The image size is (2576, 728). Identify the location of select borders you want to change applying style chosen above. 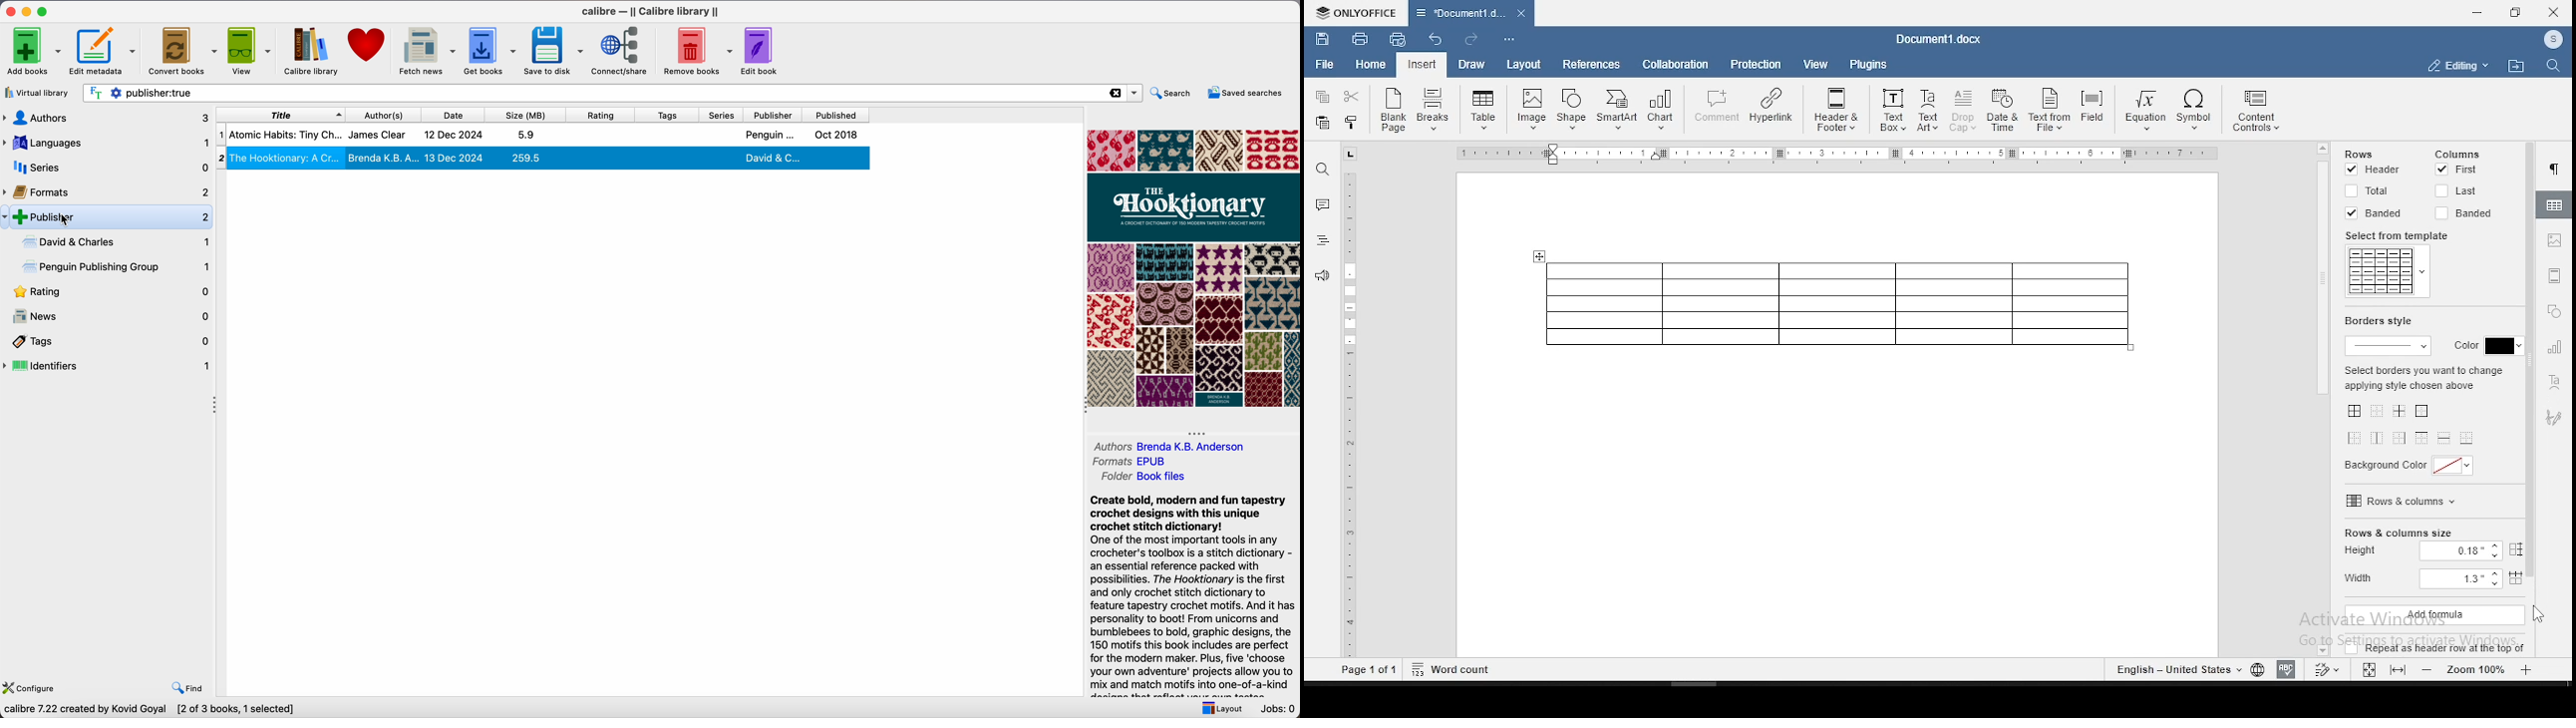
(2423, 379).